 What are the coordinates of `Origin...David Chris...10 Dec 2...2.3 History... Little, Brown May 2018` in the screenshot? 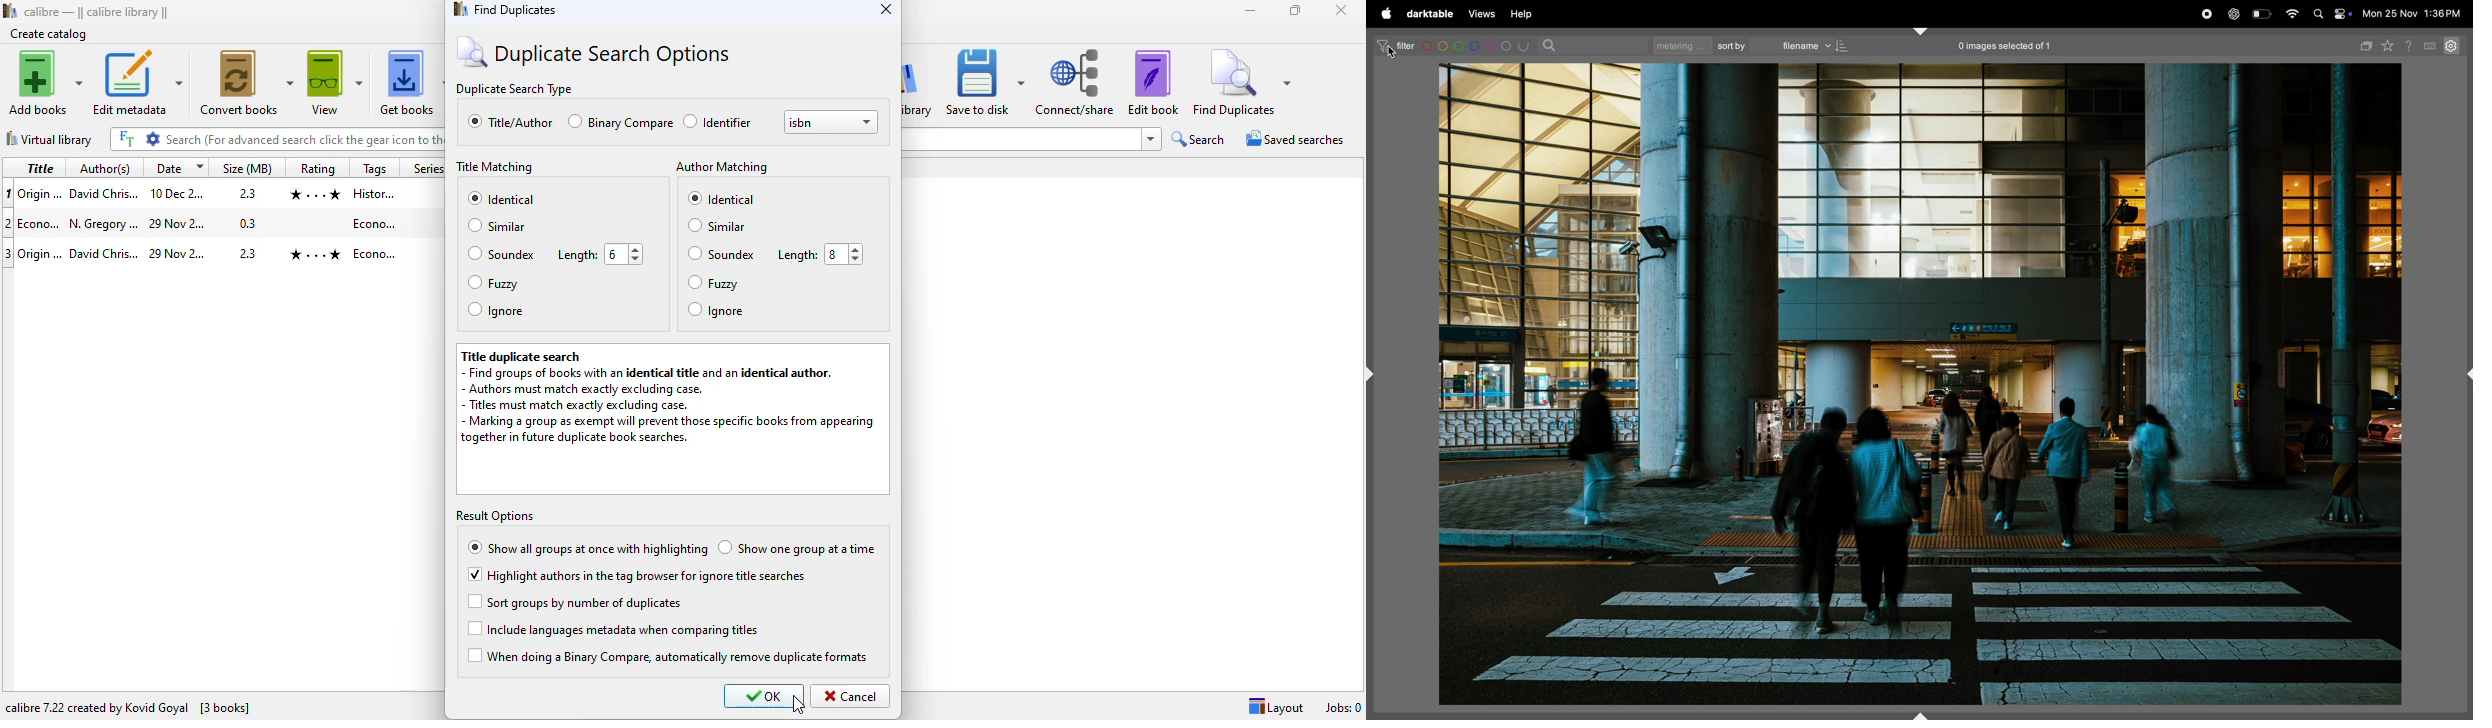 It's located at (228, 193).